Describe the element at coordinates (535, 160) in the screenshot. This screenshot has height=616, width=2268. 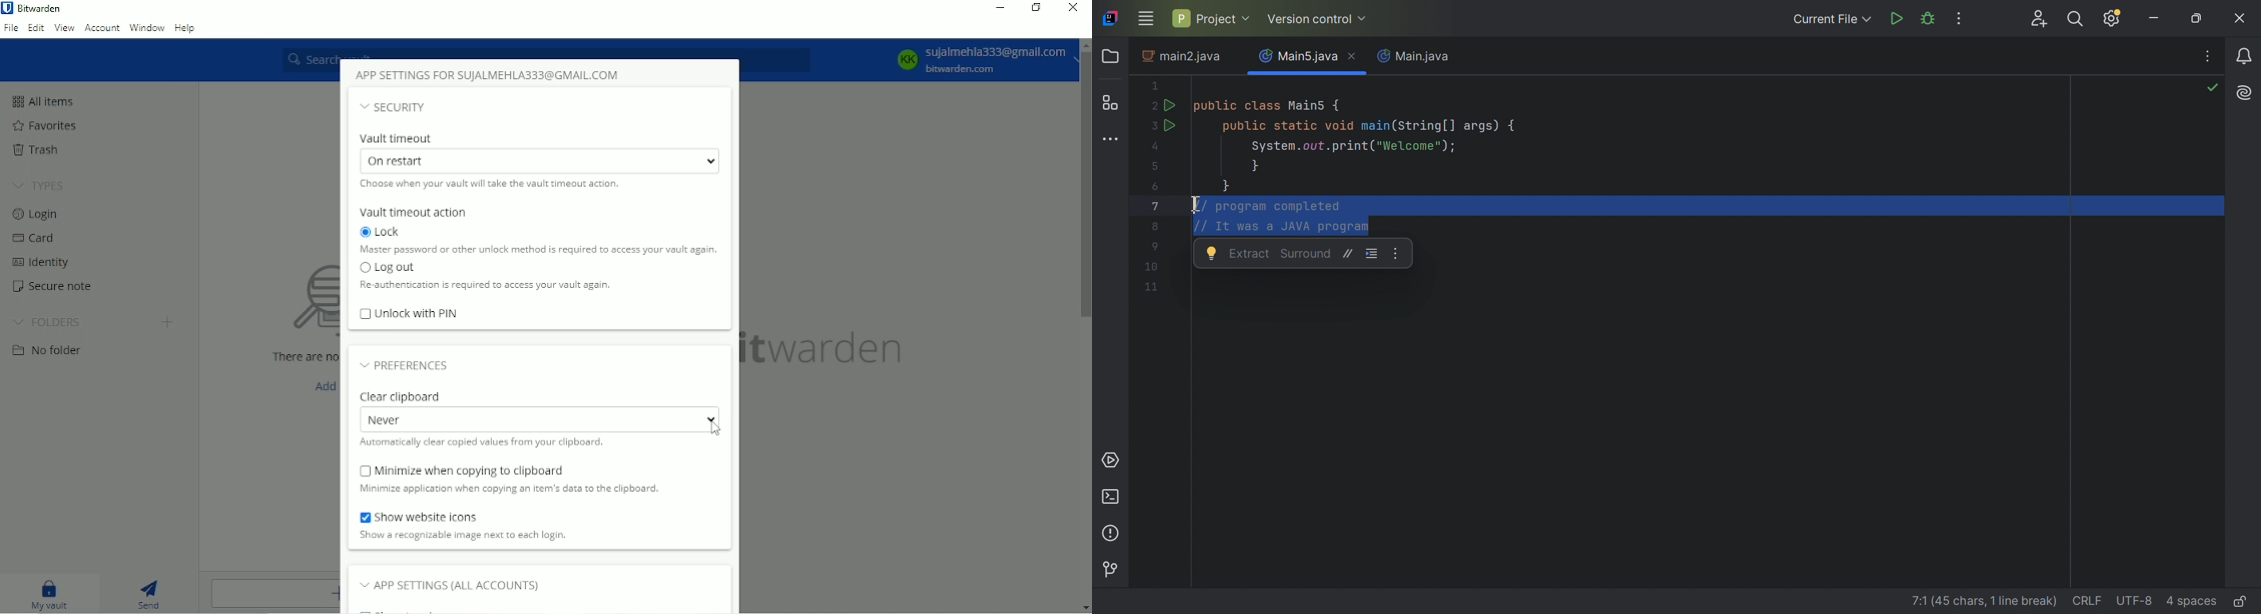
I see `On restart` at that location.